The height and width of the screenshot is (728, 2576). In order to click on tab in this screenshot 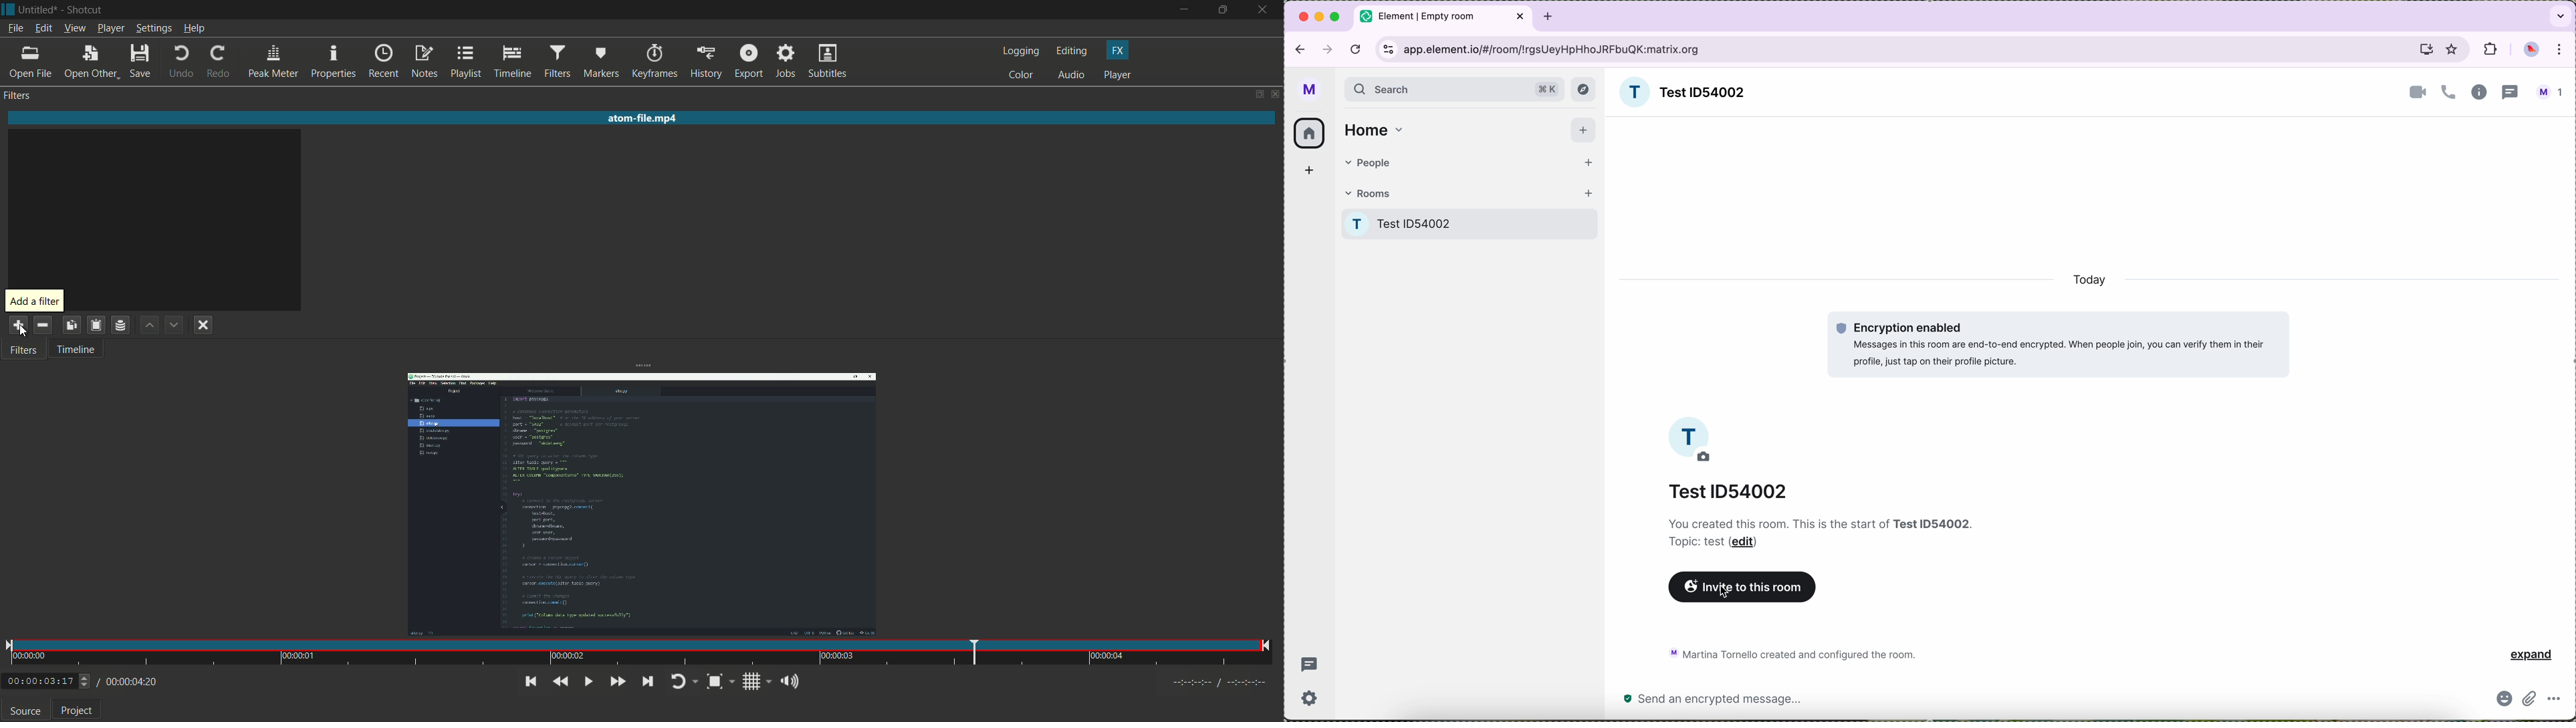, I will do `click(1548, 15)`.